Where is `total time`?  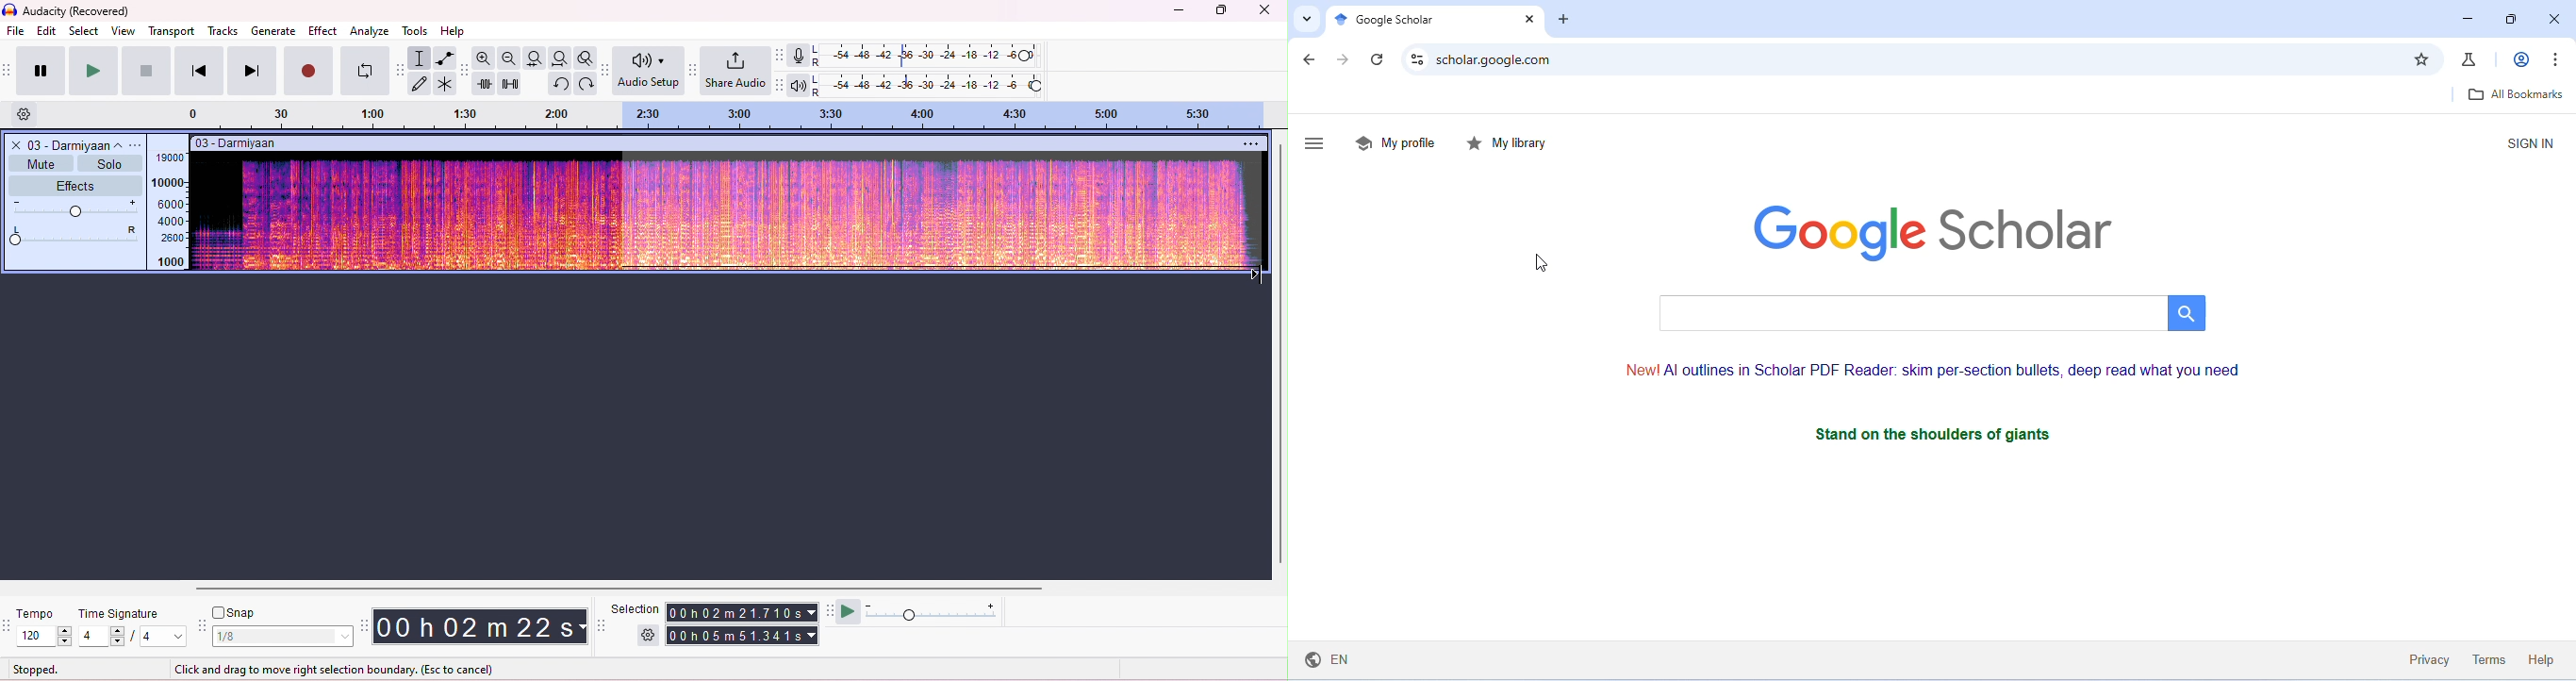
total time is located at coordinates (740, 613).